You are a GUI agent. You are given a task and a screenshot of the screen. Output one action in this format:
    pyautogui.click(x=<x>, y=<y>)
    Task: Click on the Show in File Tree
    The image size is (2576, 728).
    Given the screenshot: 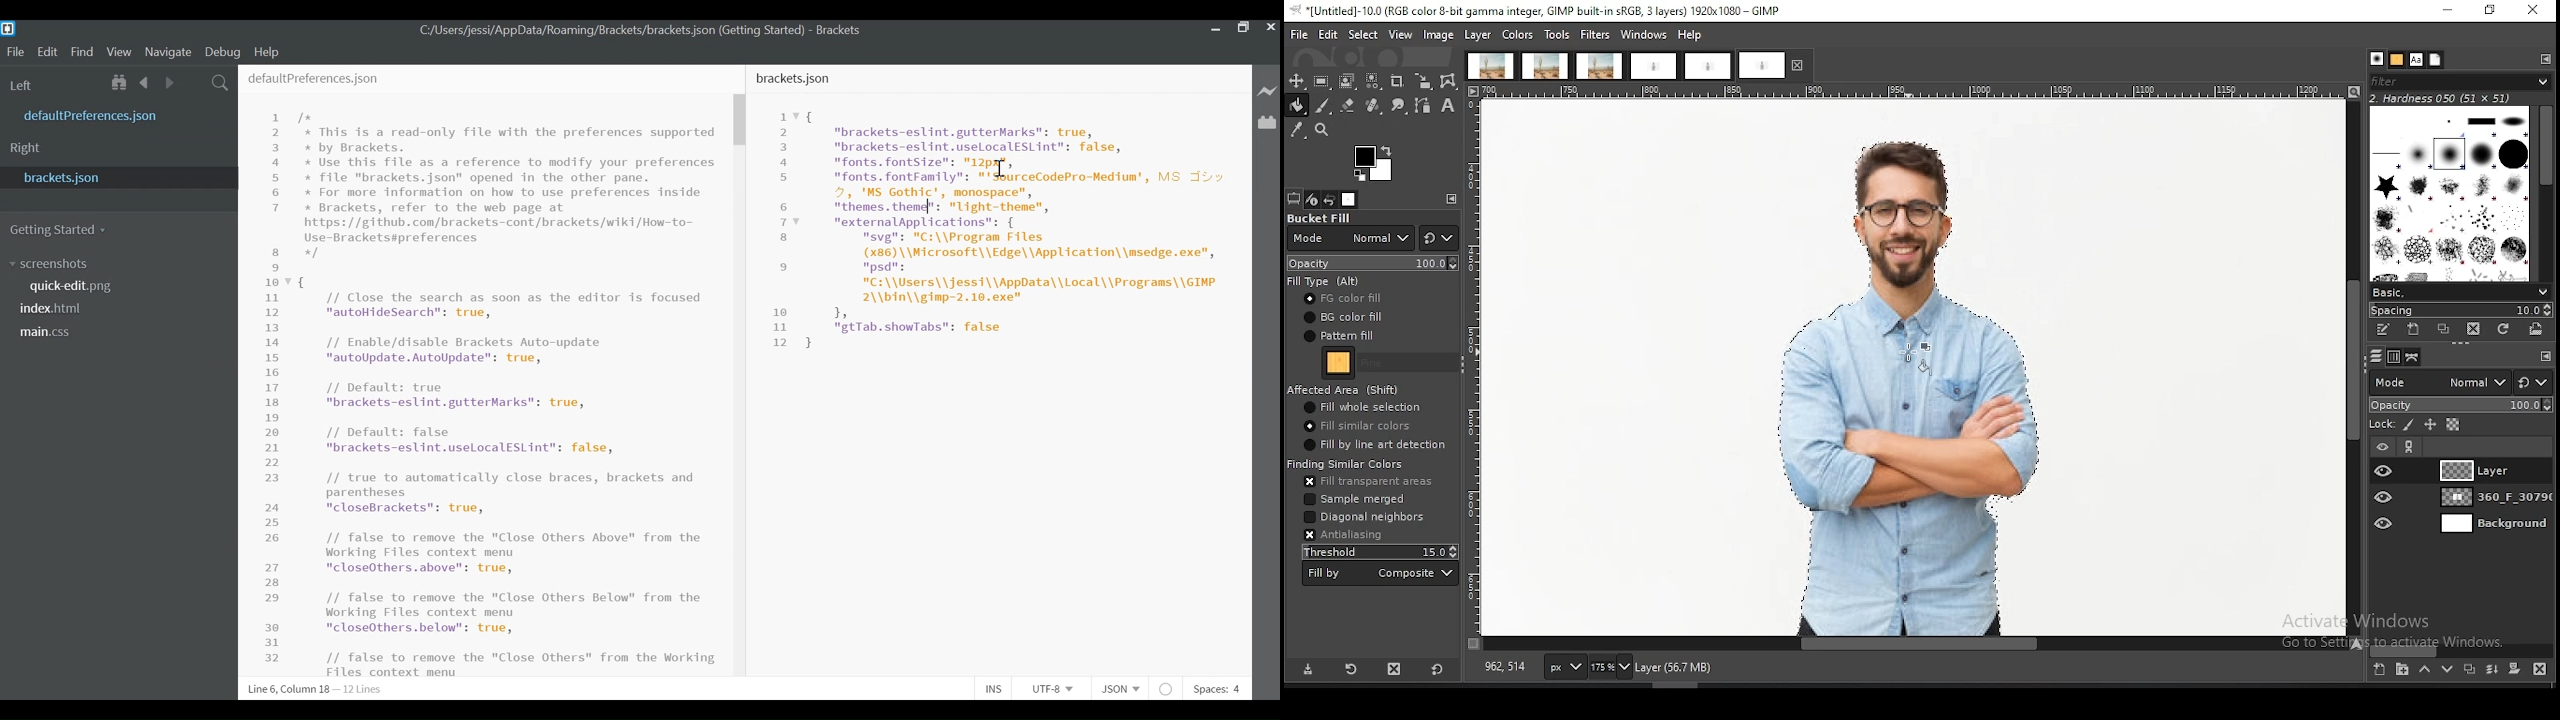 What is the action you would take?
    pyautogui.click(x=121, y=83)
    